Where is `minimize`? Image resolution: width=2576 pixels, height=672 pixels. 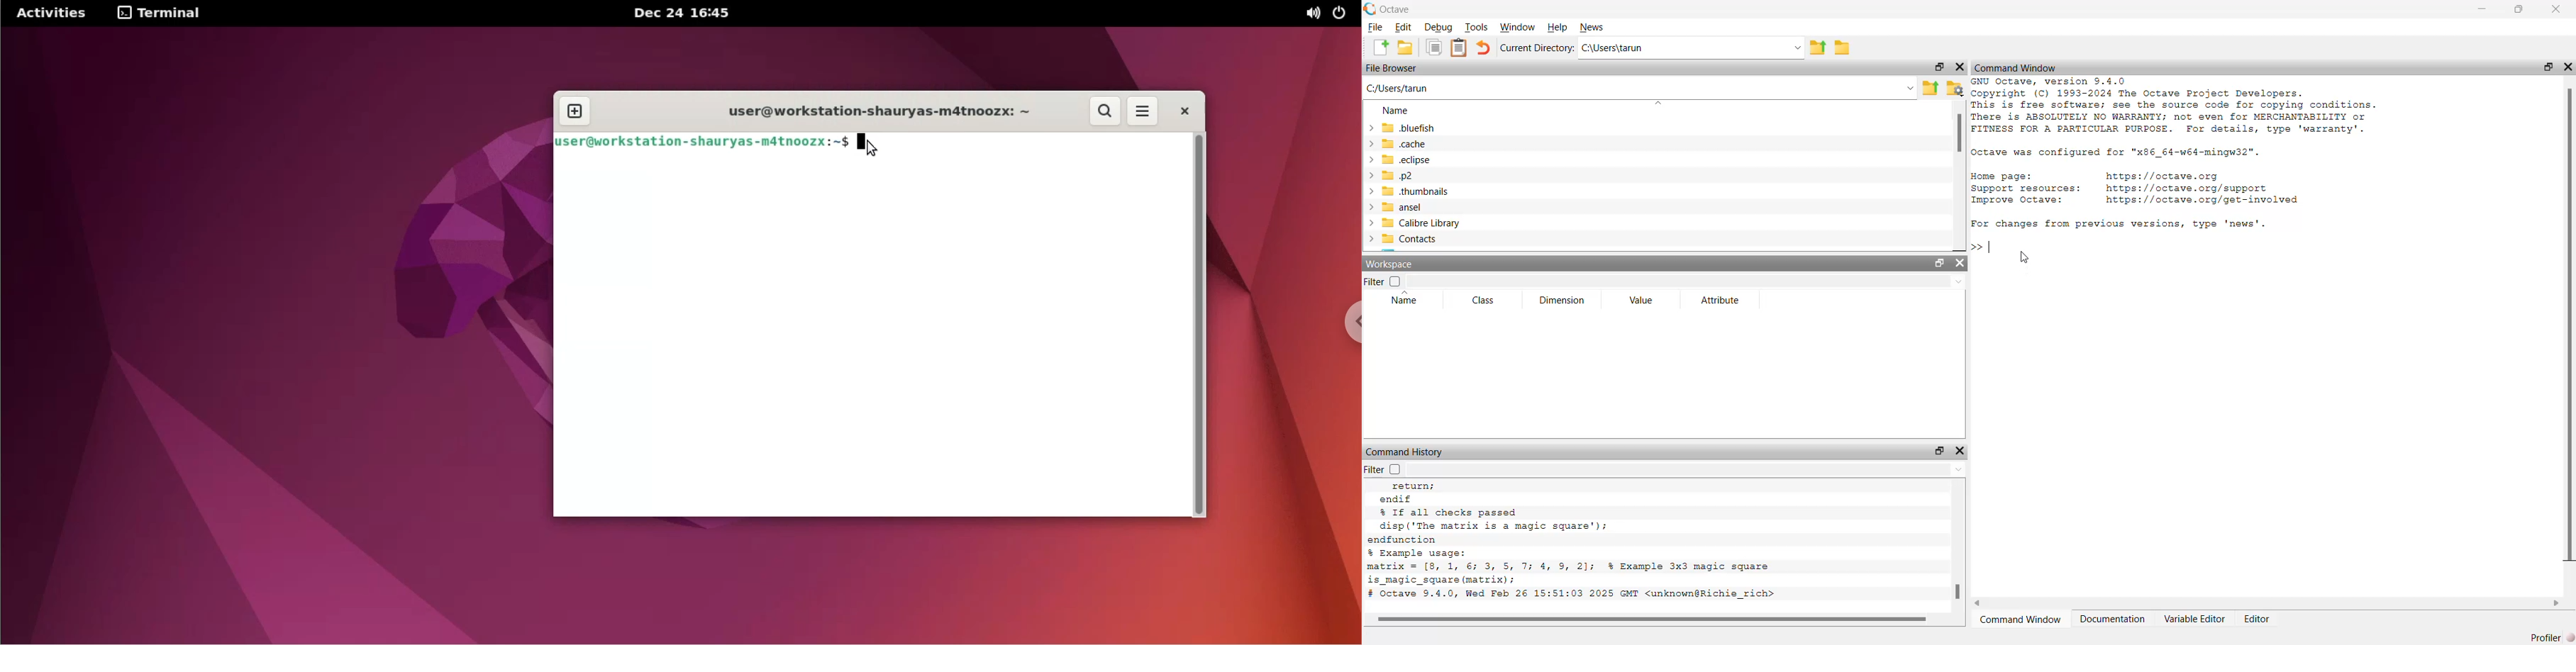 minimize is located at coordinates (2484, 8).